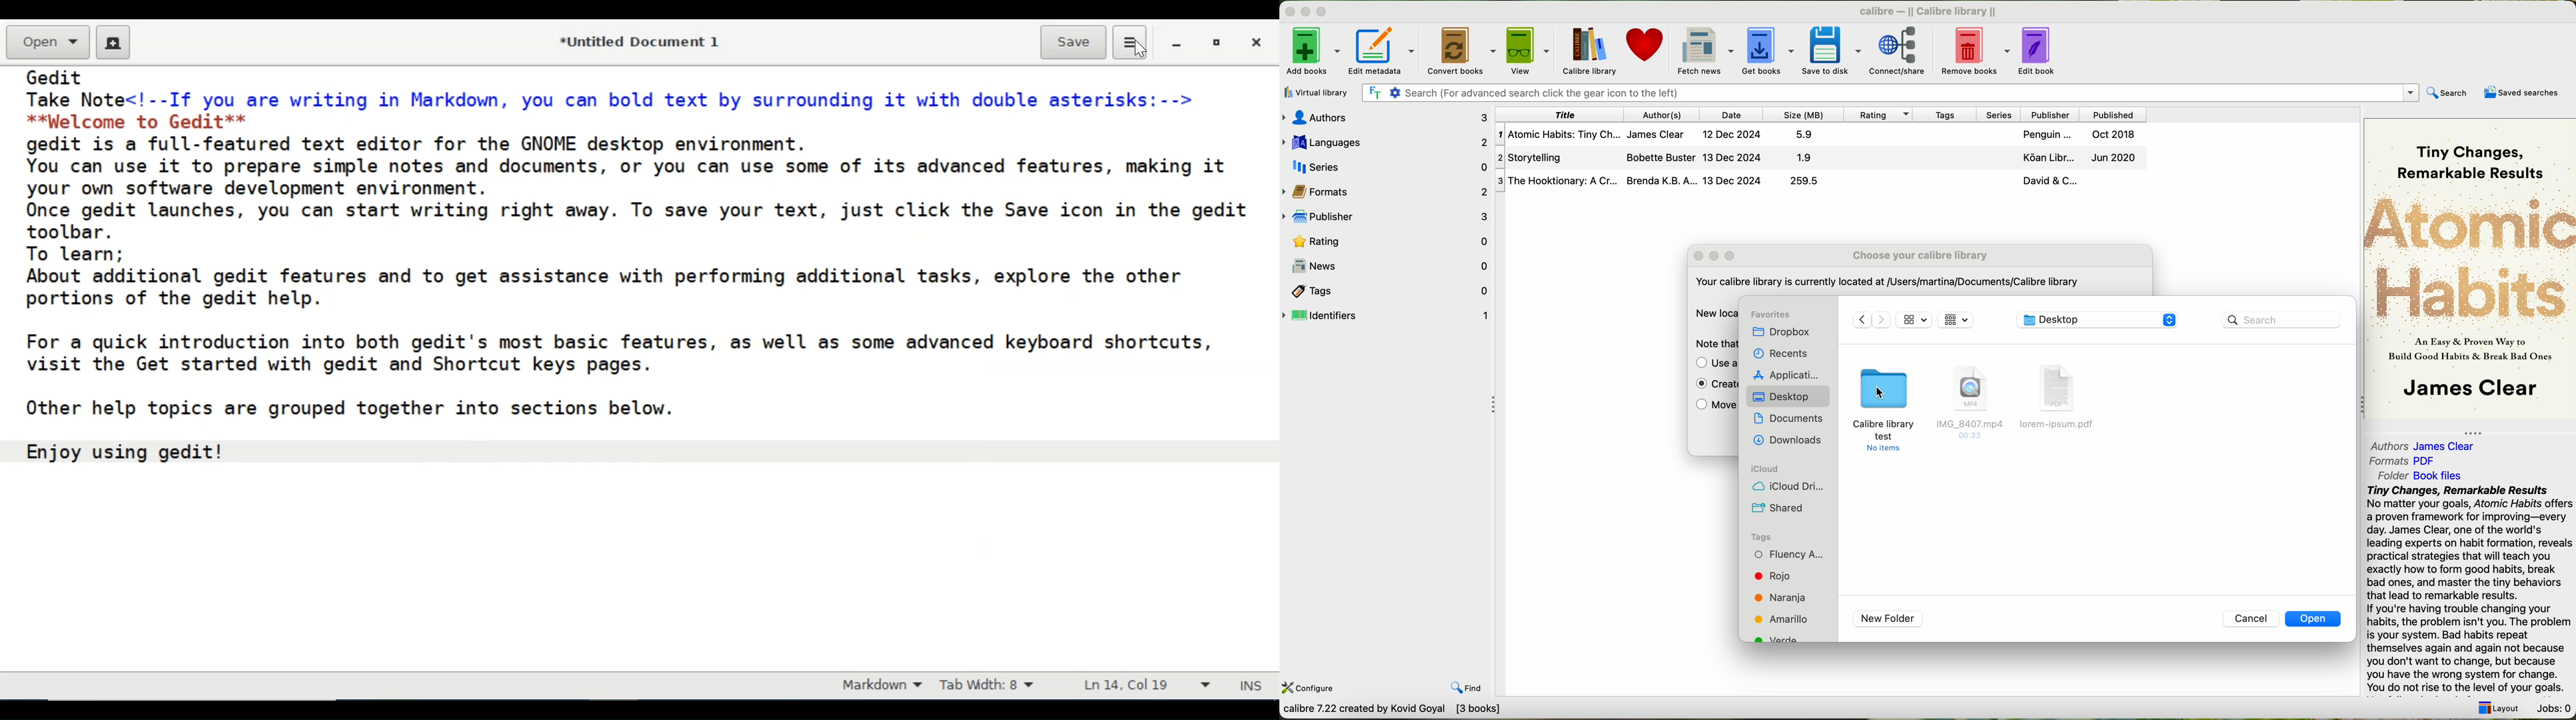  I want to click on To learn;, so click(76, 253).